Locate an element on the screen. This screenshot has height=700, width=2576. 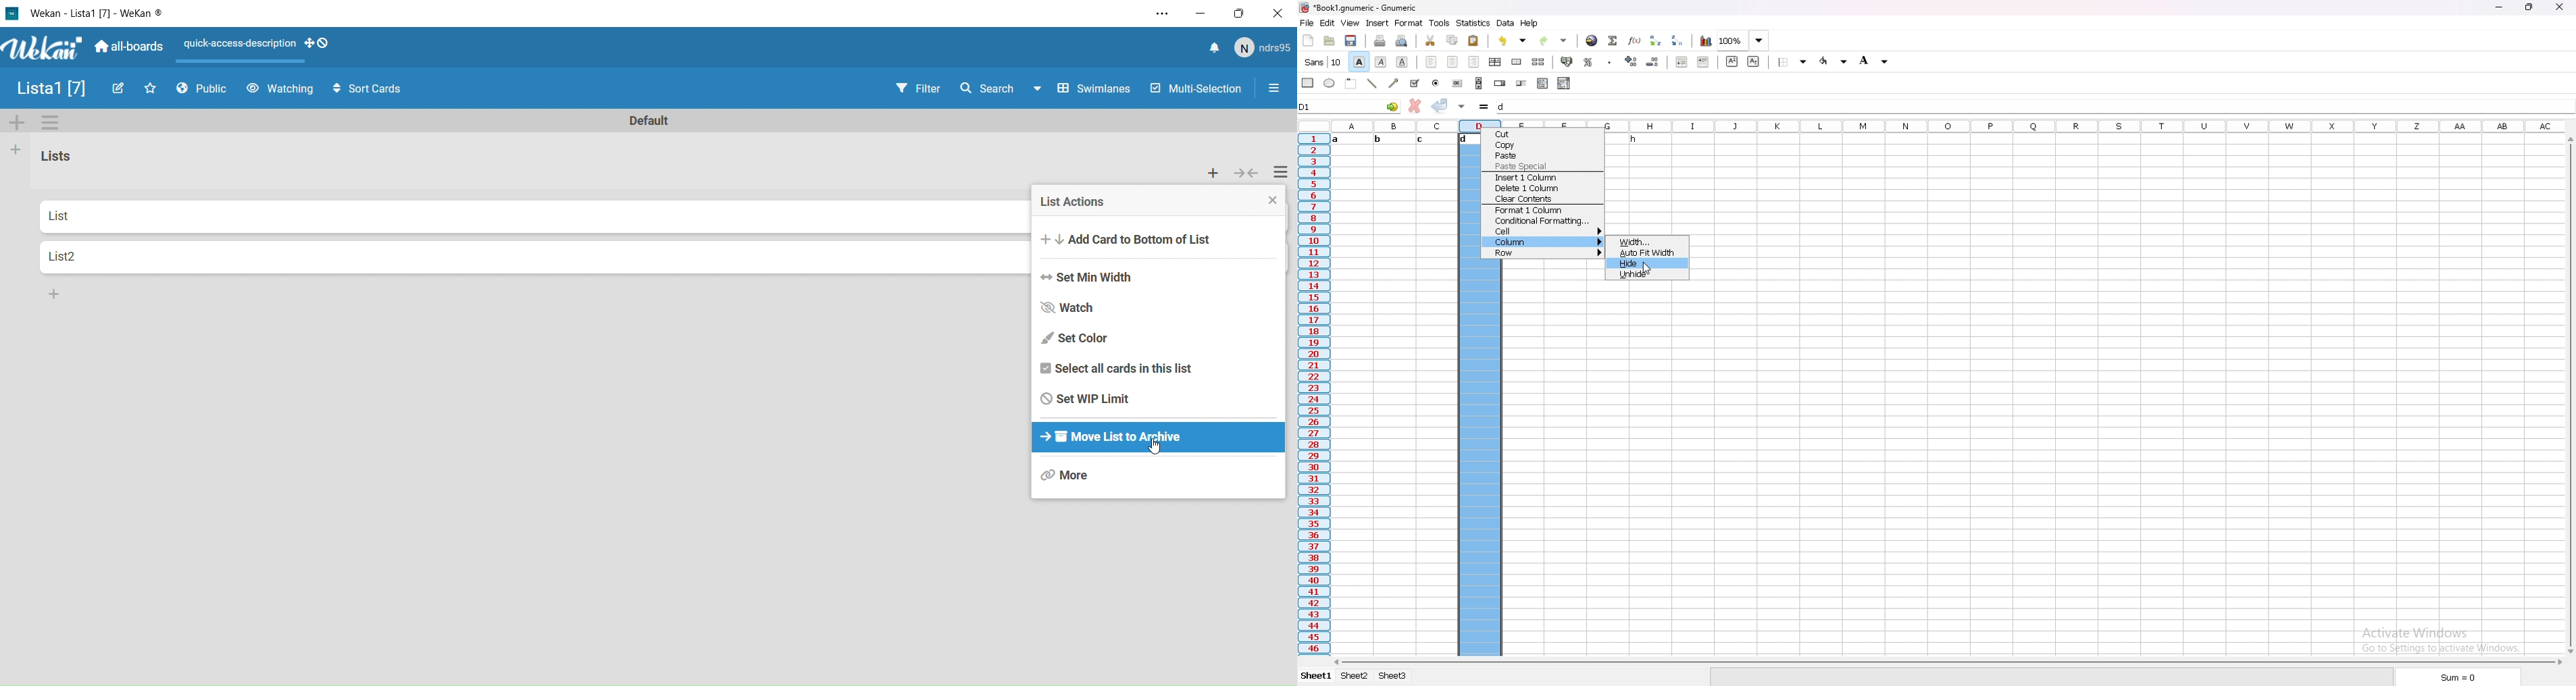
tools is located at coordinates (1440, 23).